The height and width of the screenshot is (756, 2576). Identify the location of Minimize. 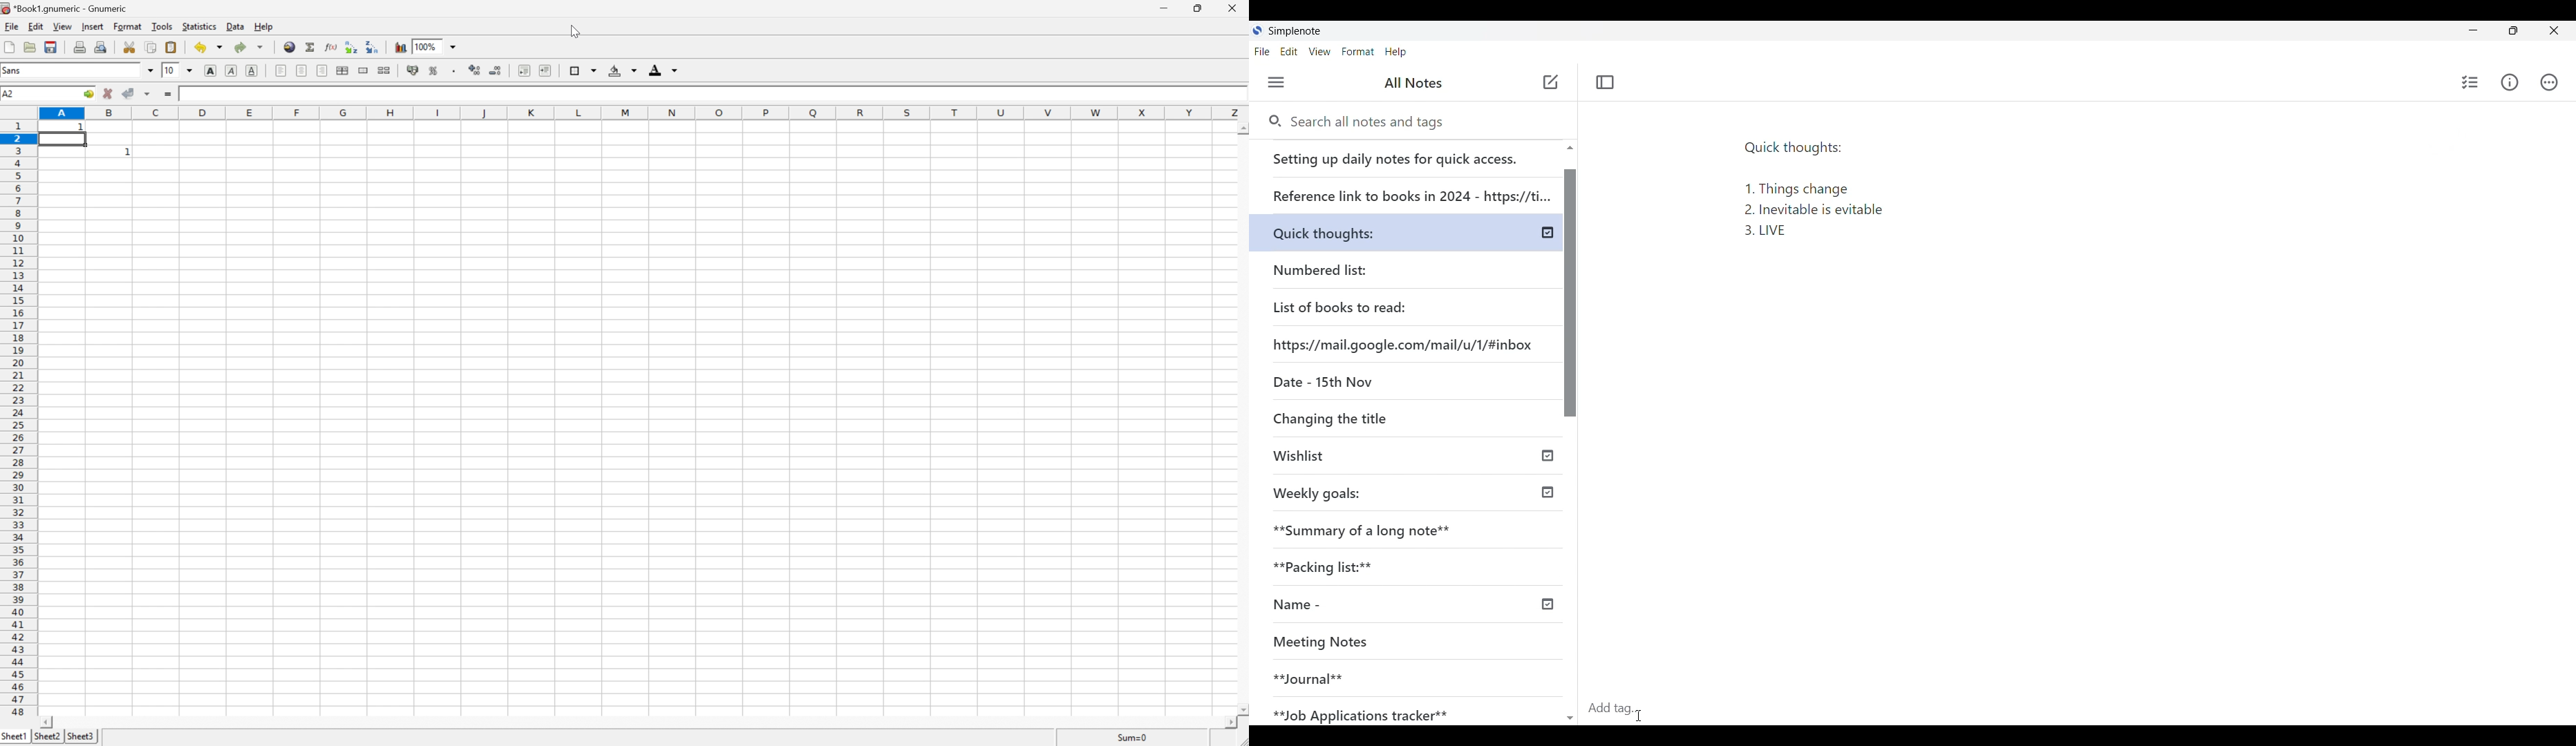
(2473, 30).